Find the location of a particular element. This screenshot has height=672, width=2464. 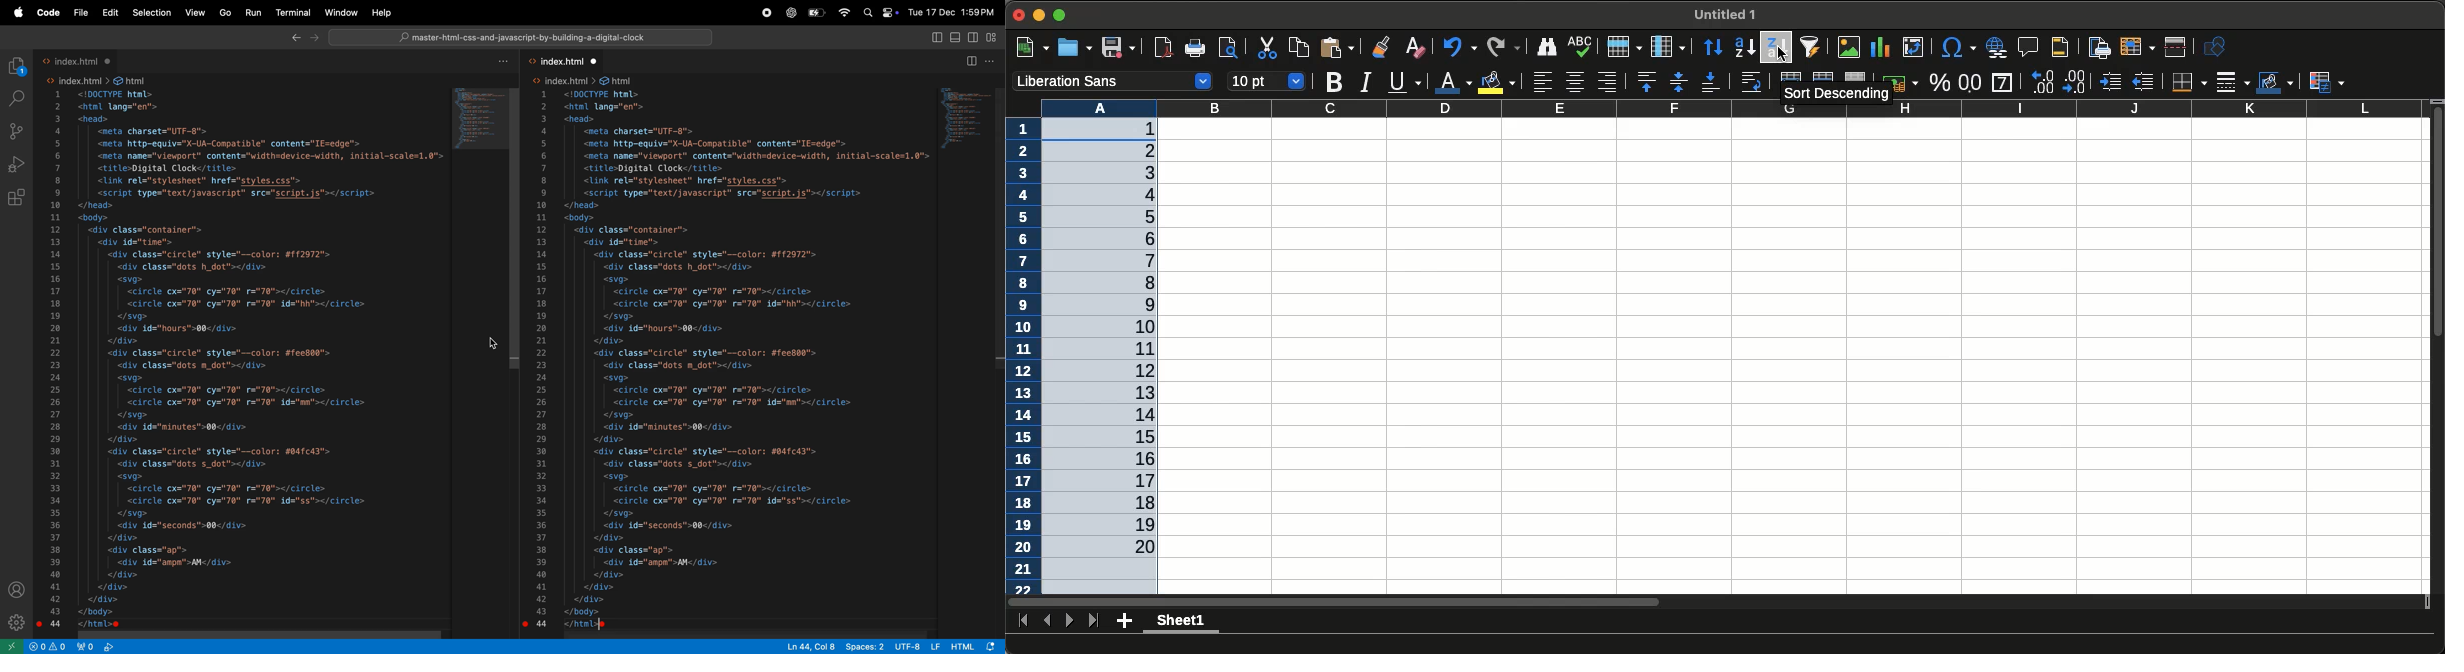

3 is located at coordinates (1132, 173).